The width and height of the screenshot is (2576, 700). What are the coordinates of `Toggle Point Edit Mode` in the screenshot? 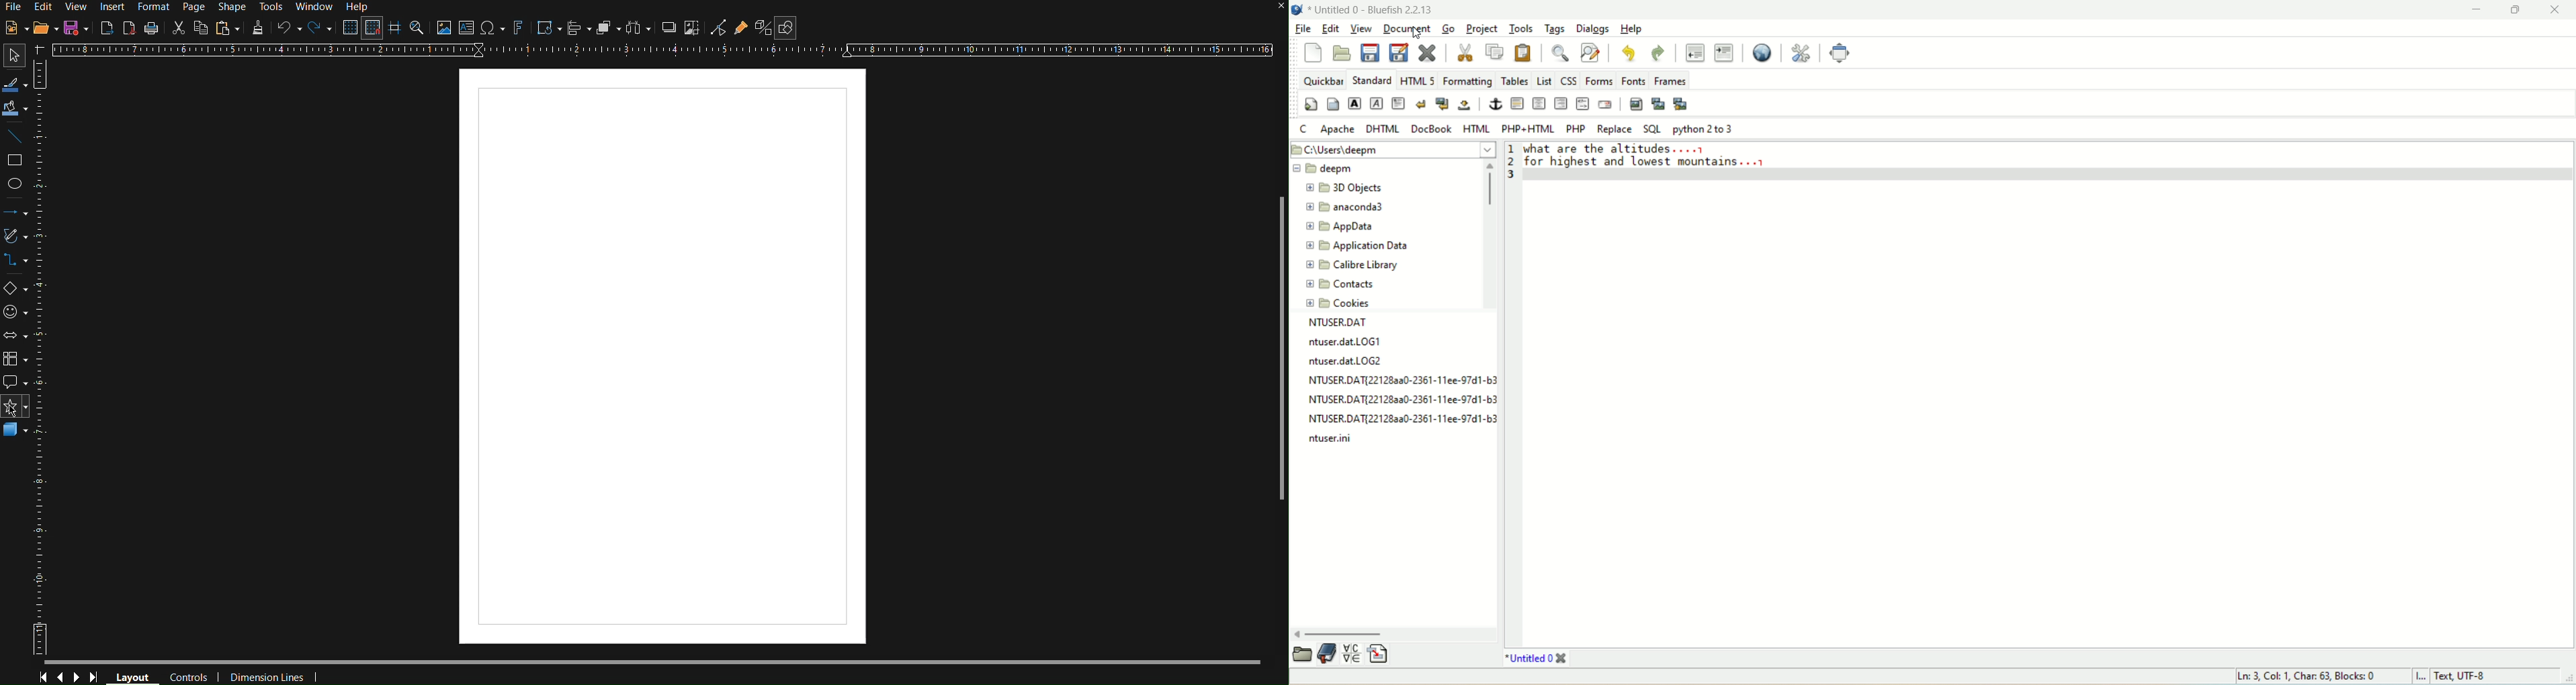 It's located at (719, 28).